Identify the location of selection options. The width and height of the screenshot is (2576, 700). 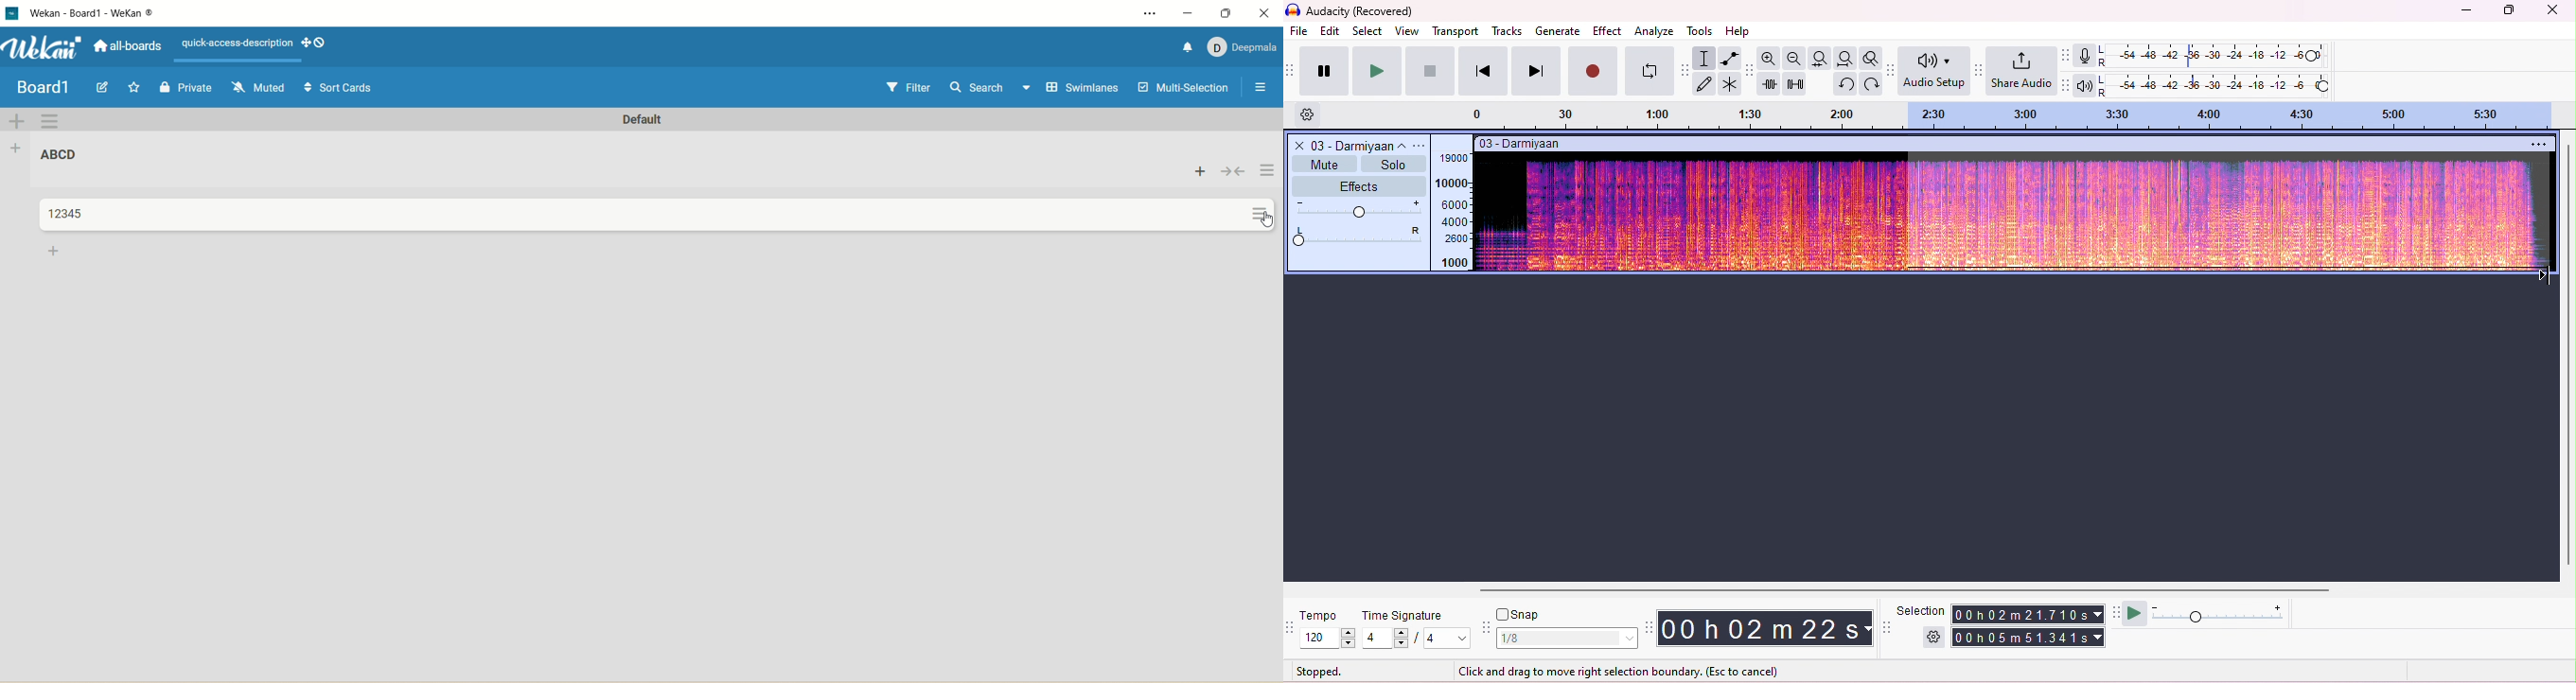
(1935, 636).